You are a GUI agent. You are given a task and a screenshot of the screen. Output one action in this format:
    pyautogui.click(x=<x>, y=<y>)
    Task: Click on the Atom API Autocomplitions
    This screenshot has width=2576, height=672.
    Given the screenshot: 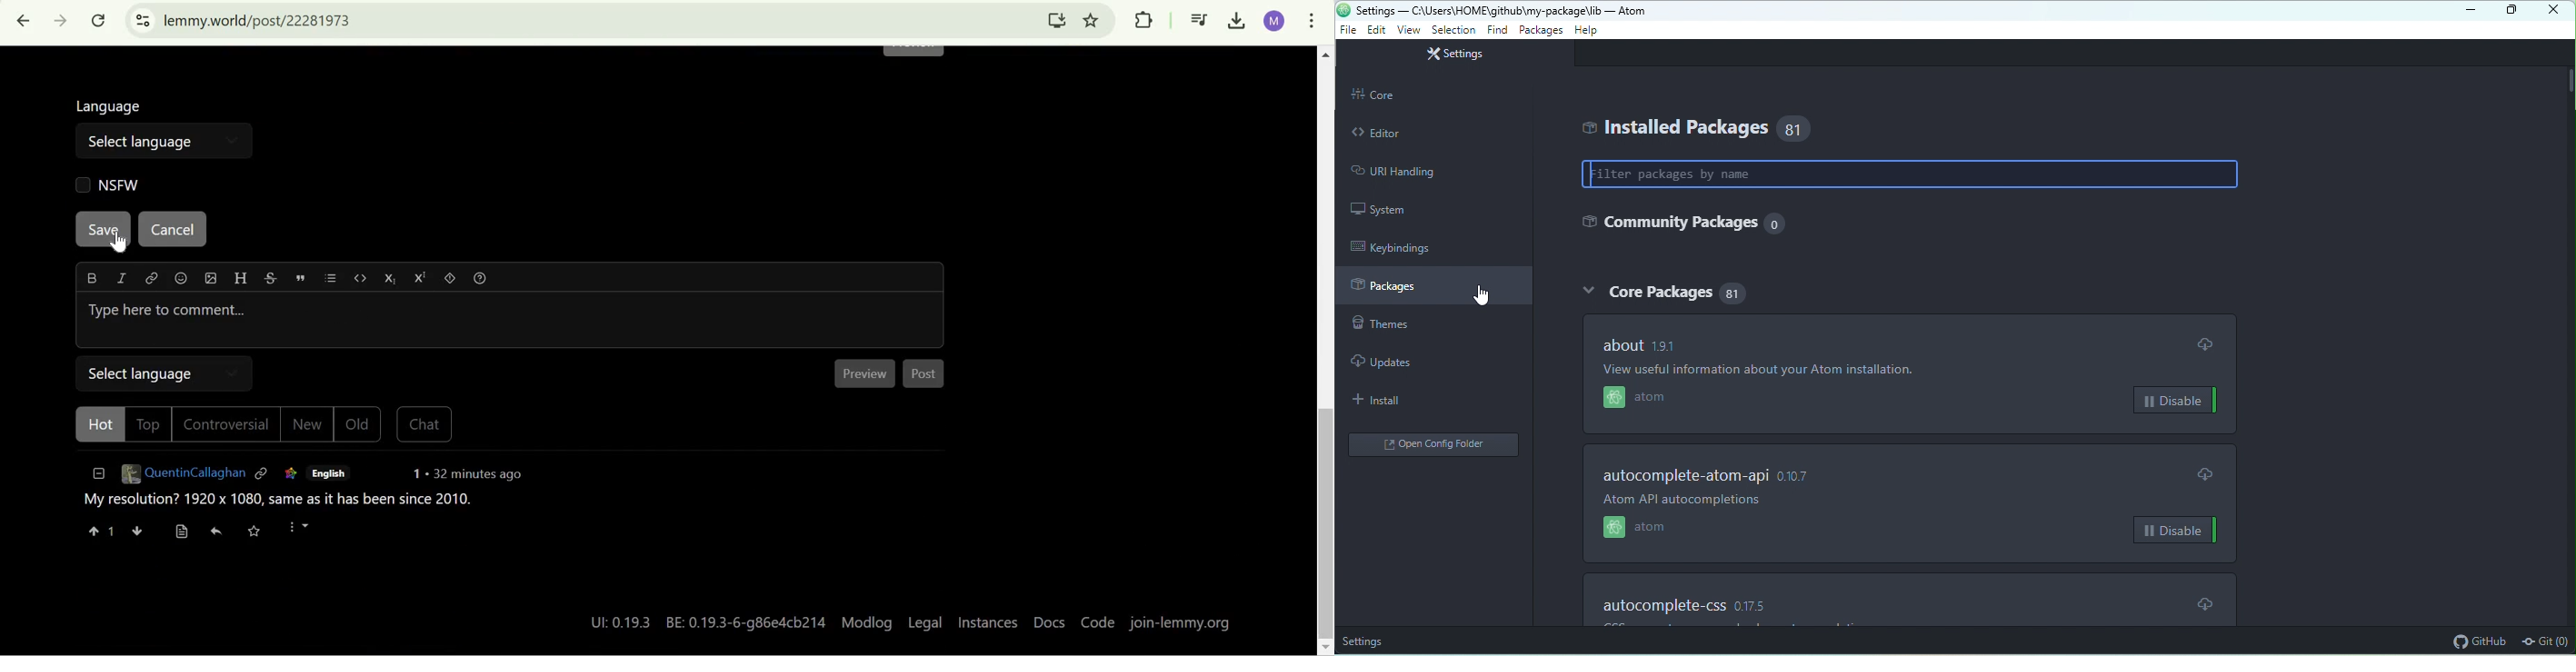 What is the action you would take?
    pyautogui.click(x=1682, y=500)
    